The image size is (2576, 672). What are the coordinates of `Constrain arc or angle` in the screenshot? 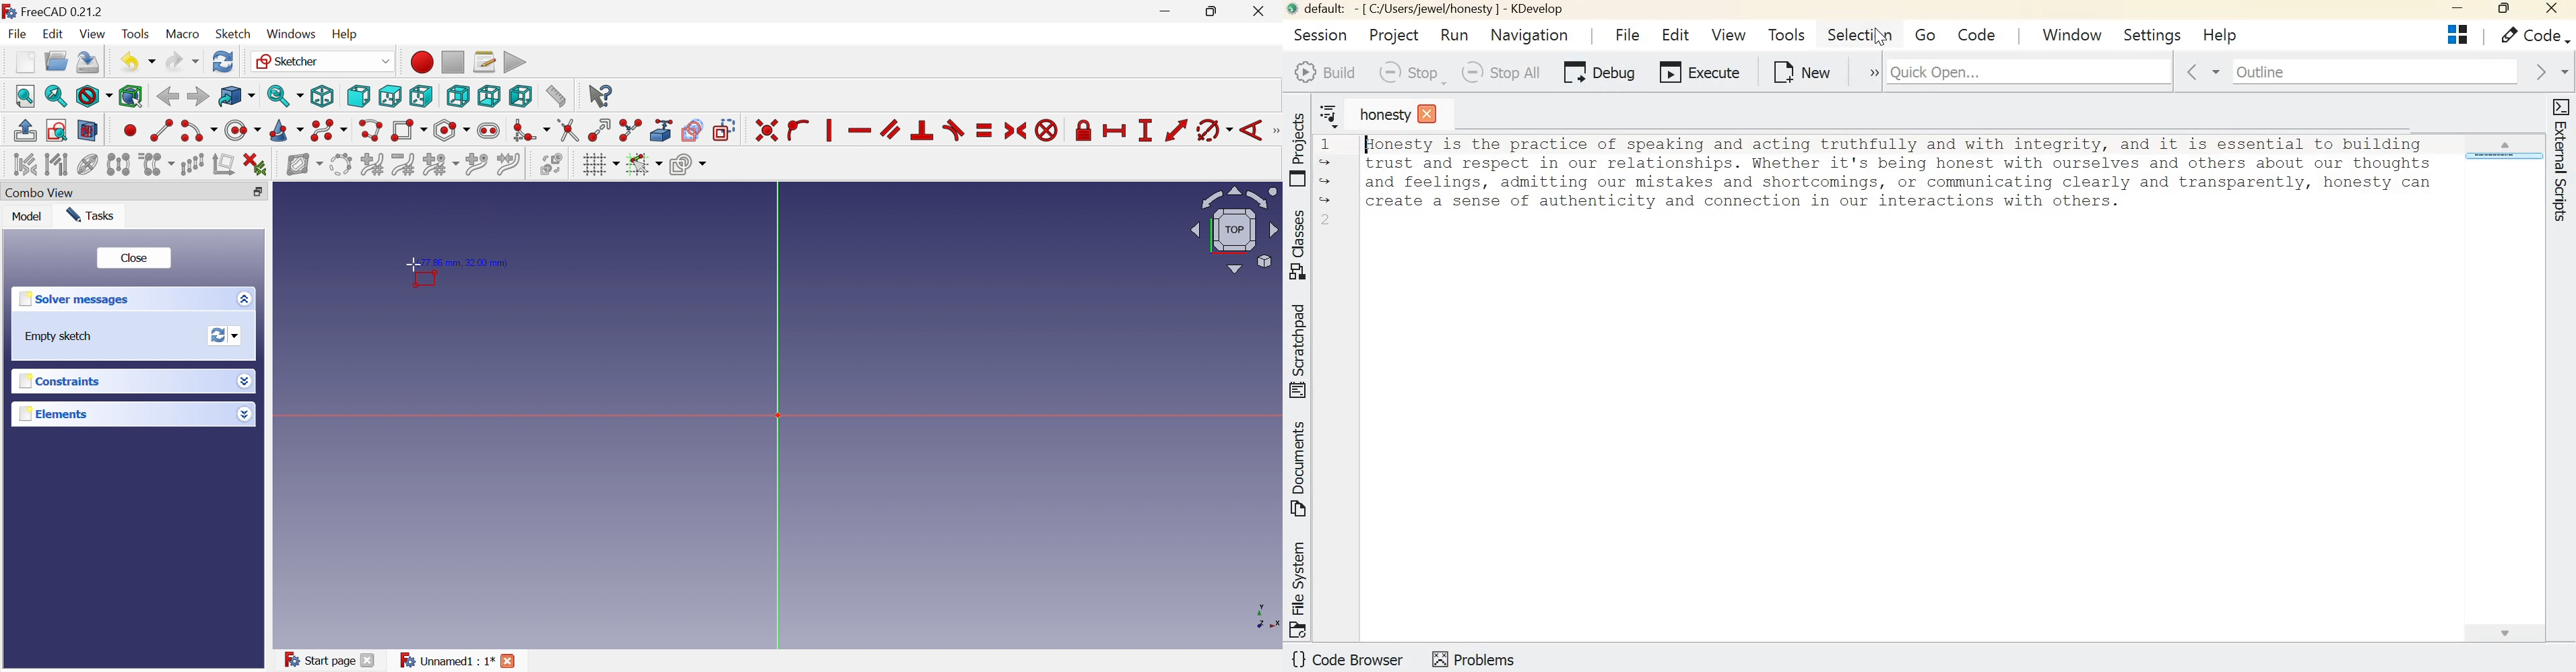 It's located at (1216, 131).